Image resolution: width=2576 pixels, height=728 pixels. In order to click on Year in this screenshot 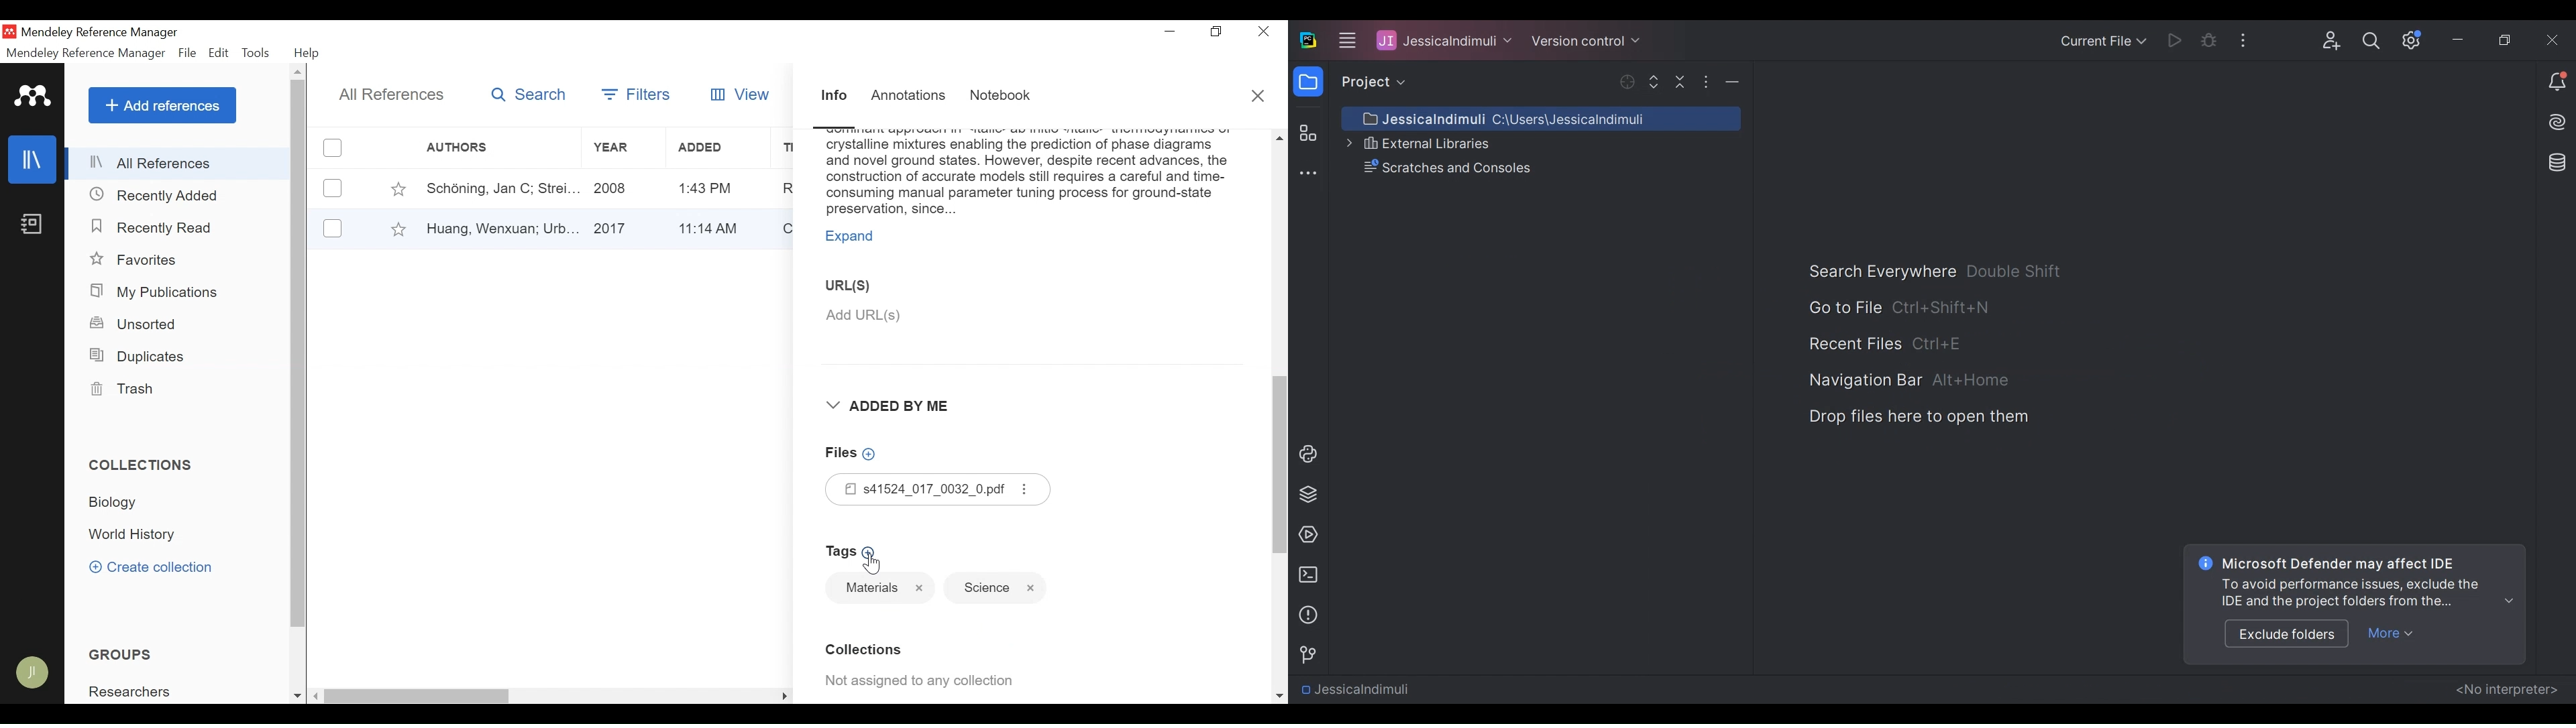, I will do `click(619, 147)`.